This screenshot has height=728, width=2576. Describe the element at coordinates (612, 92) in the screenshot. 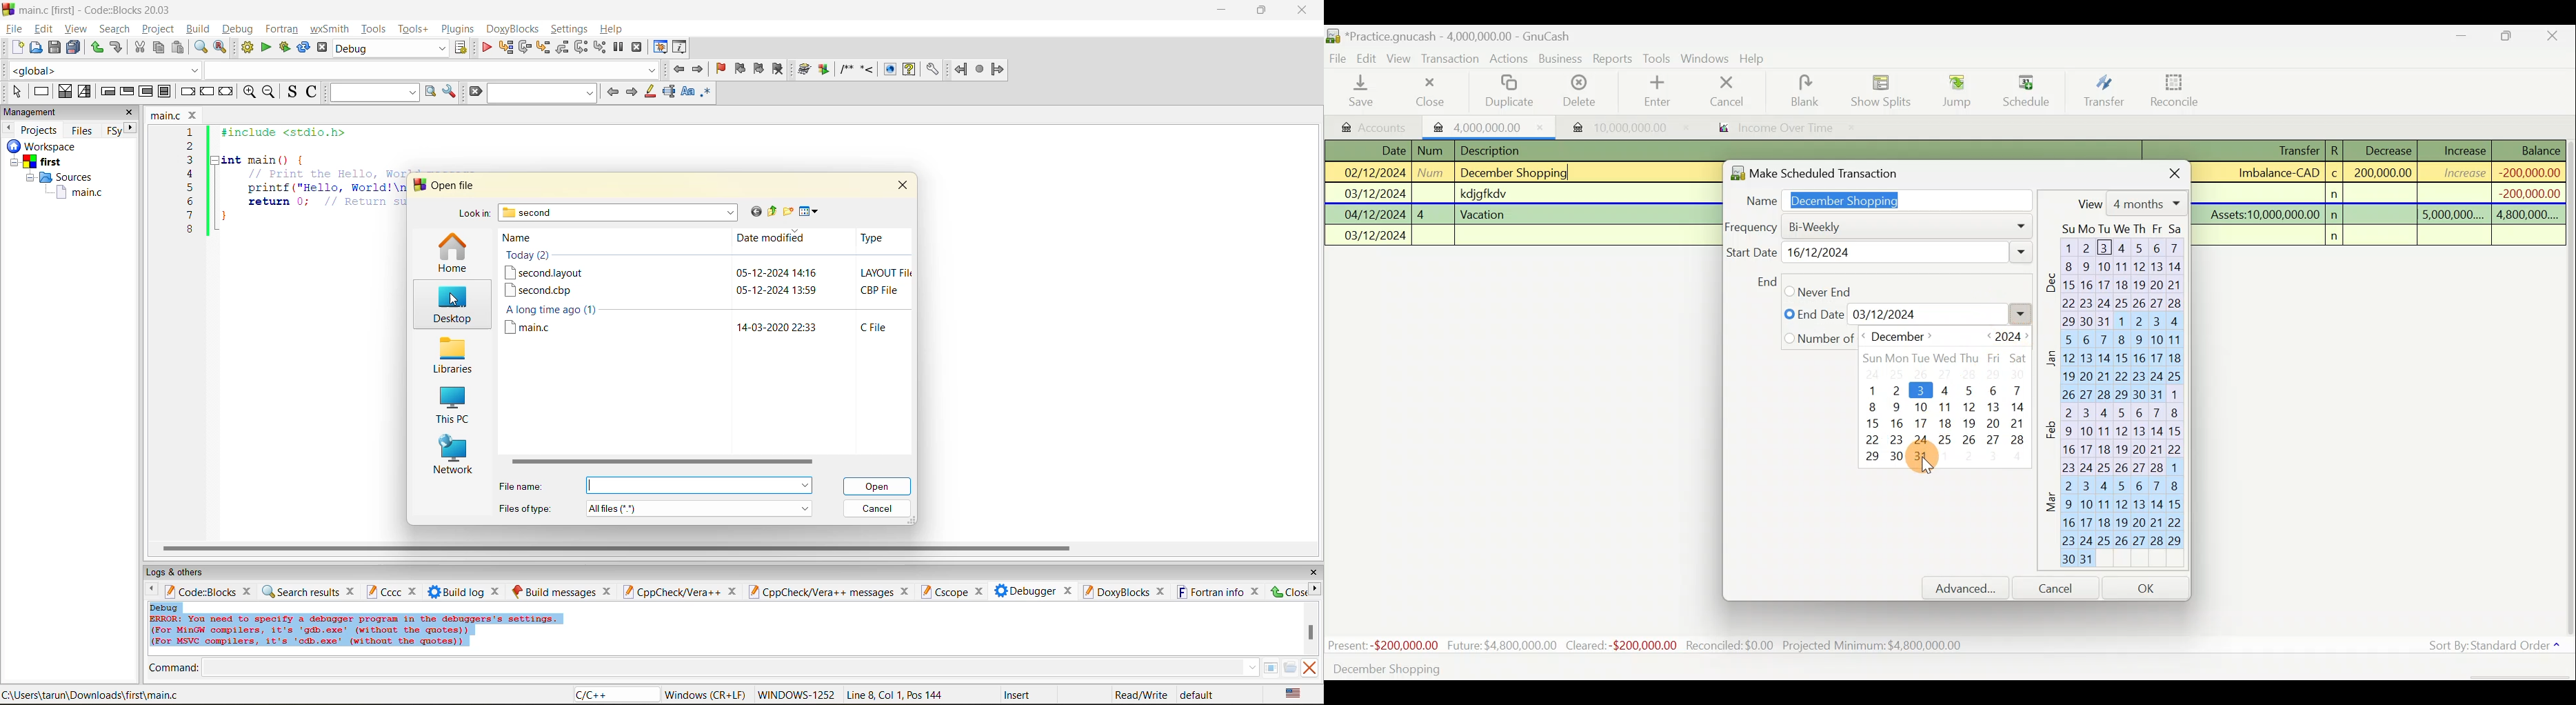

I see `previous` at that location.